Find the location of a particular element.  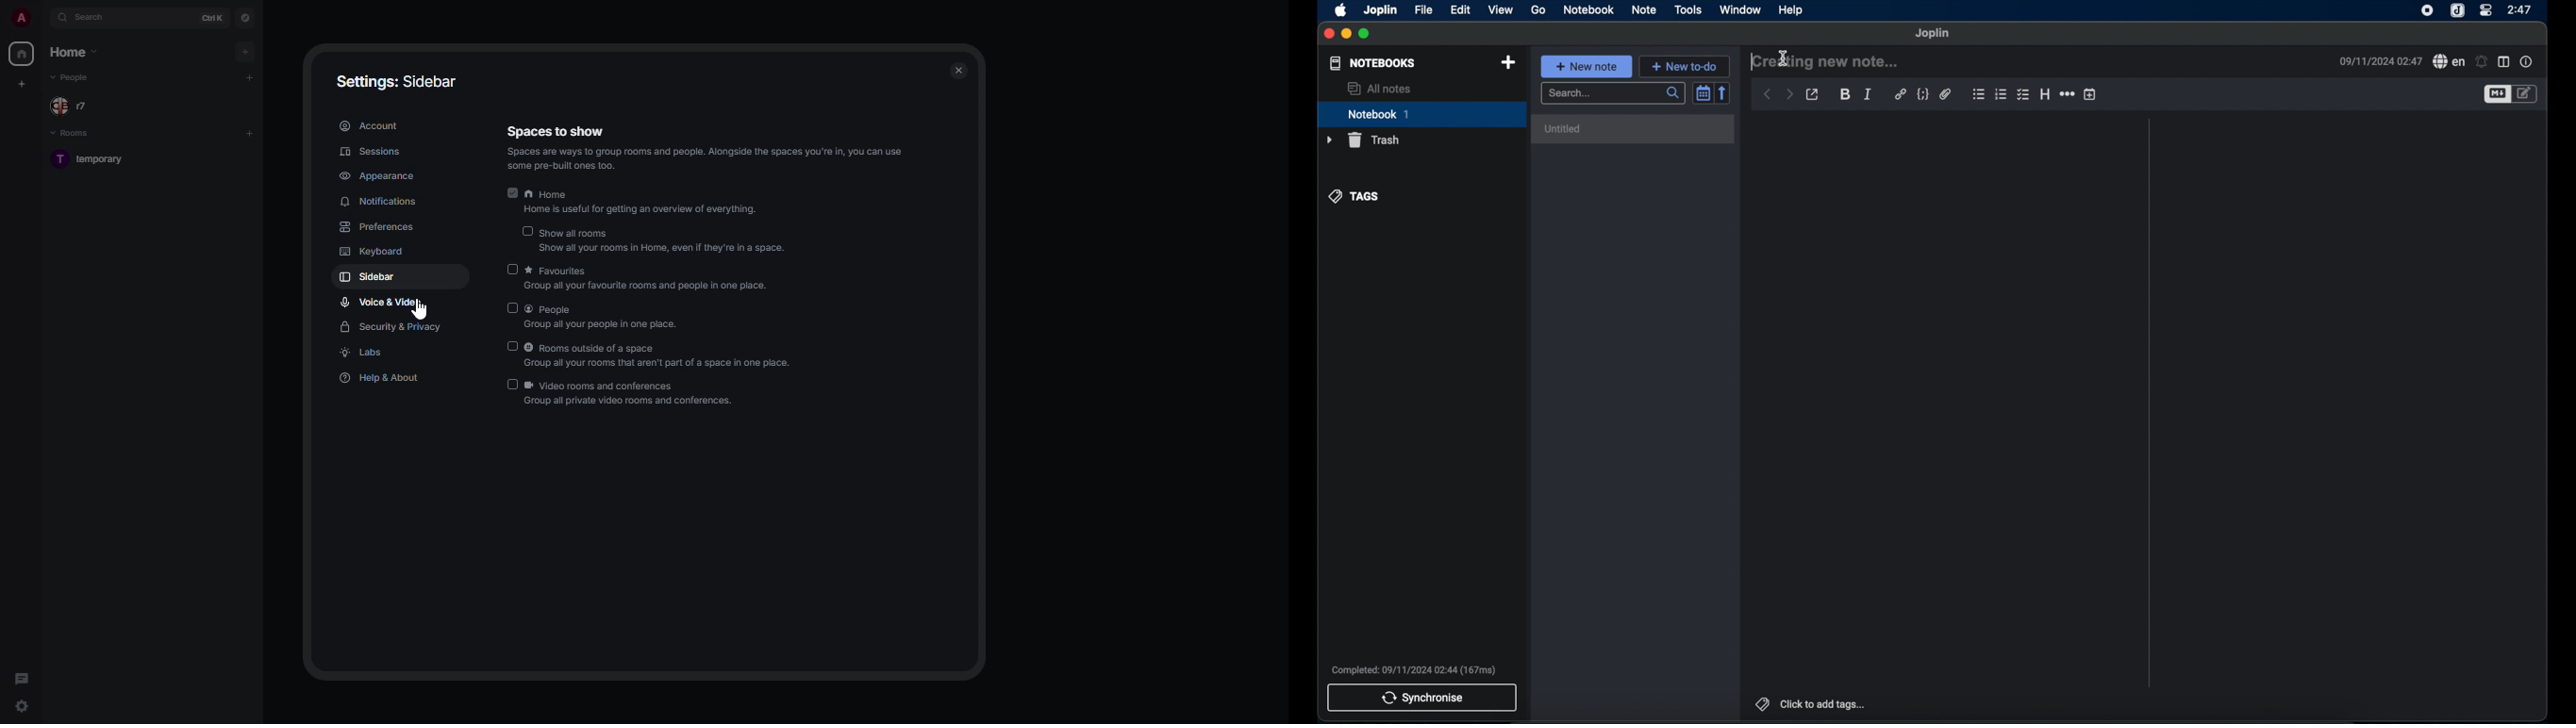

spell check is located at coordinates (2448, 61).